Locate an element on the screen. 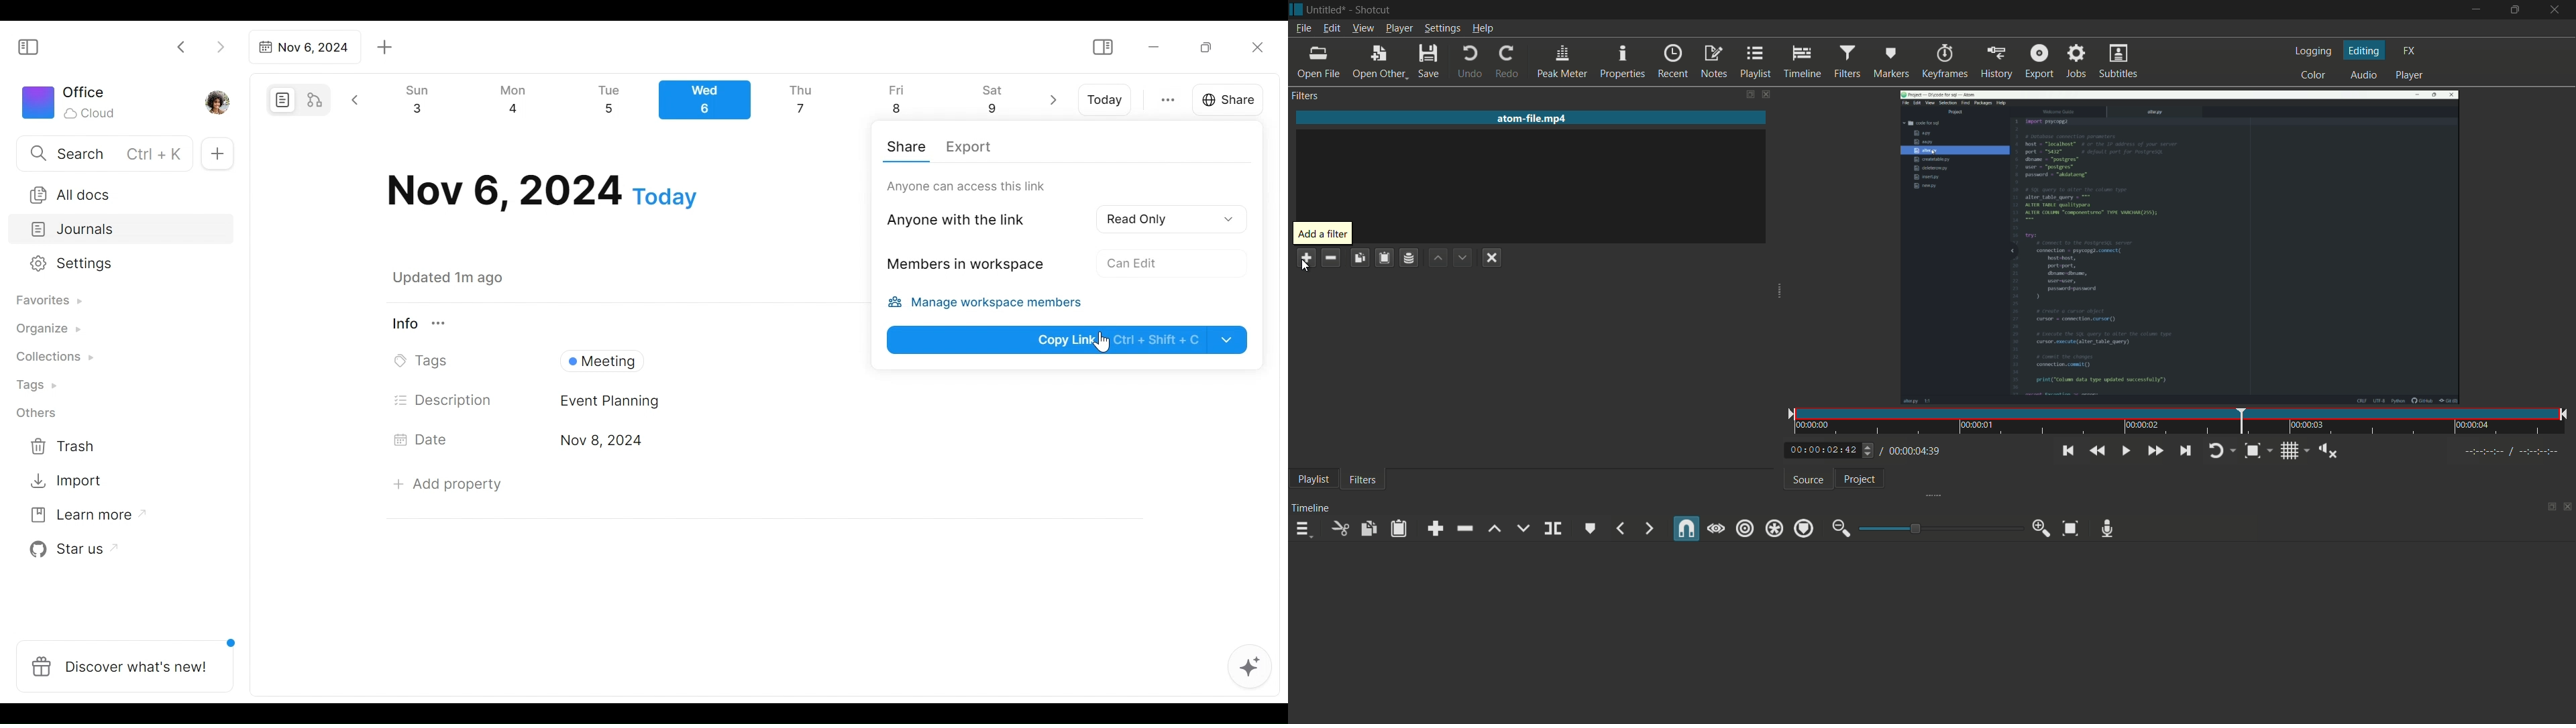  toggle buttons is located at coordinates (1869, 452).